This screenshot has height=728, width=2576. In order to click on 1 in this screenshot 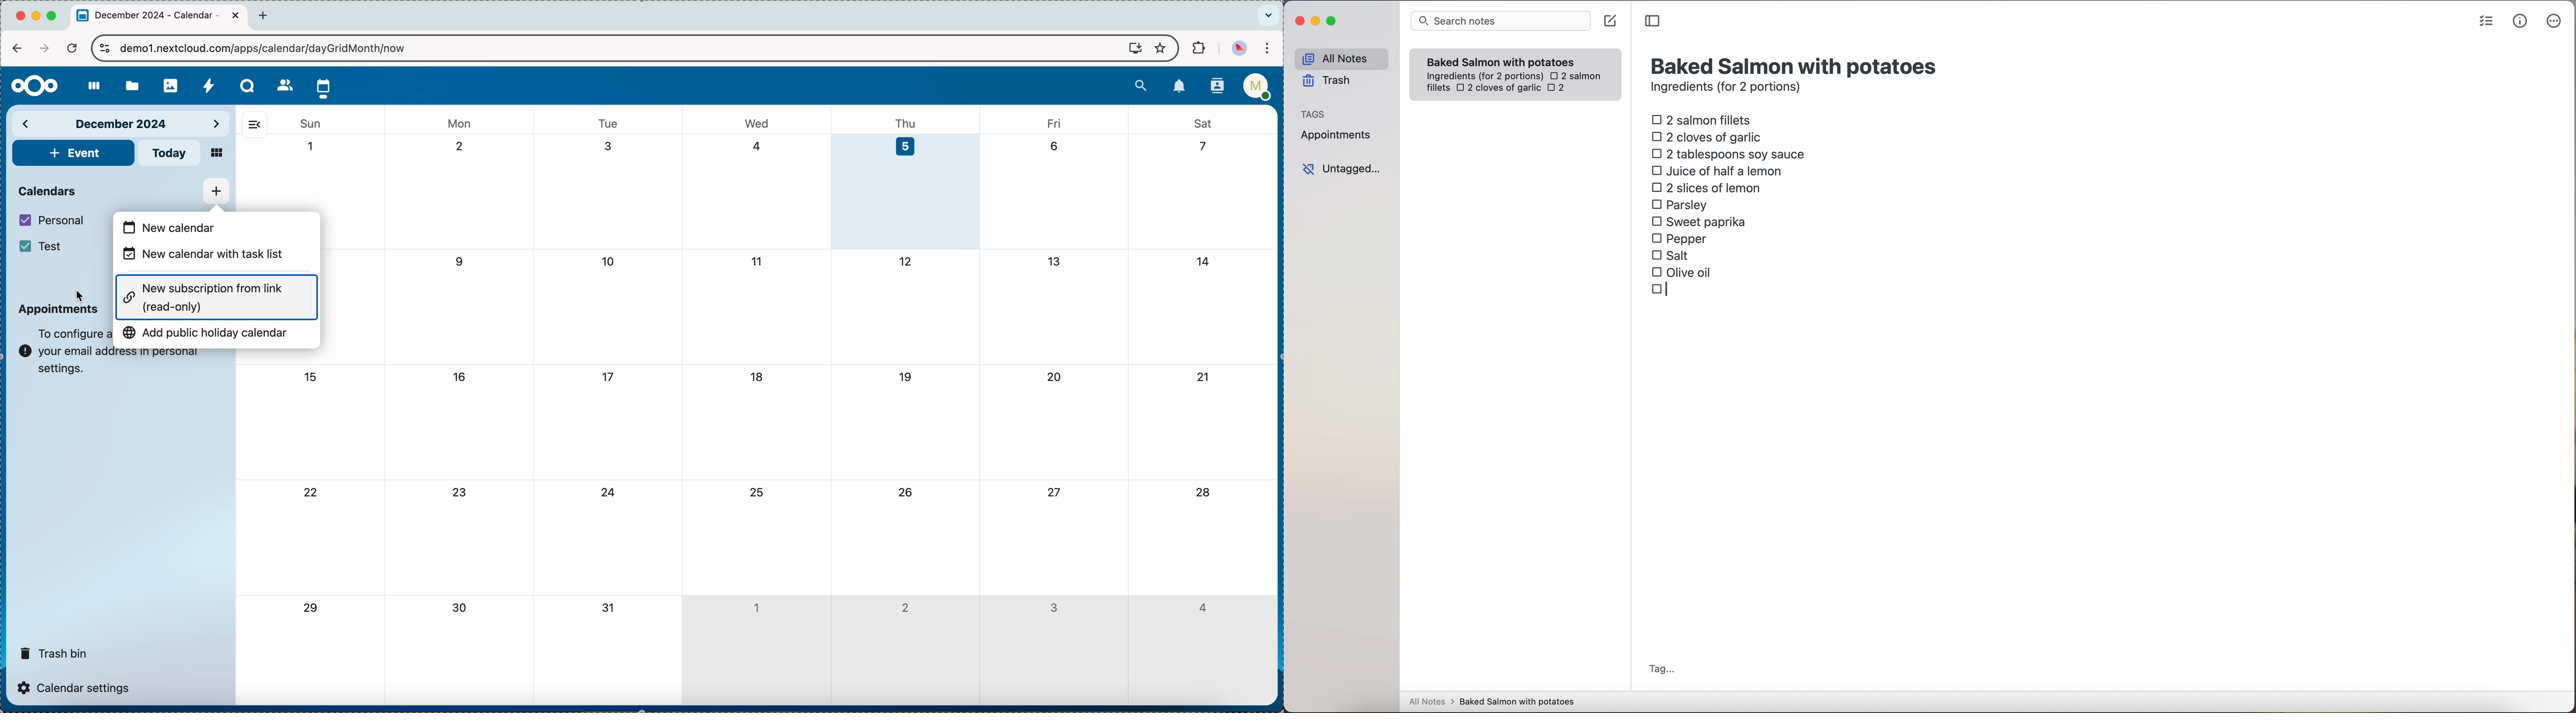, I will do `click(756, 605)`.